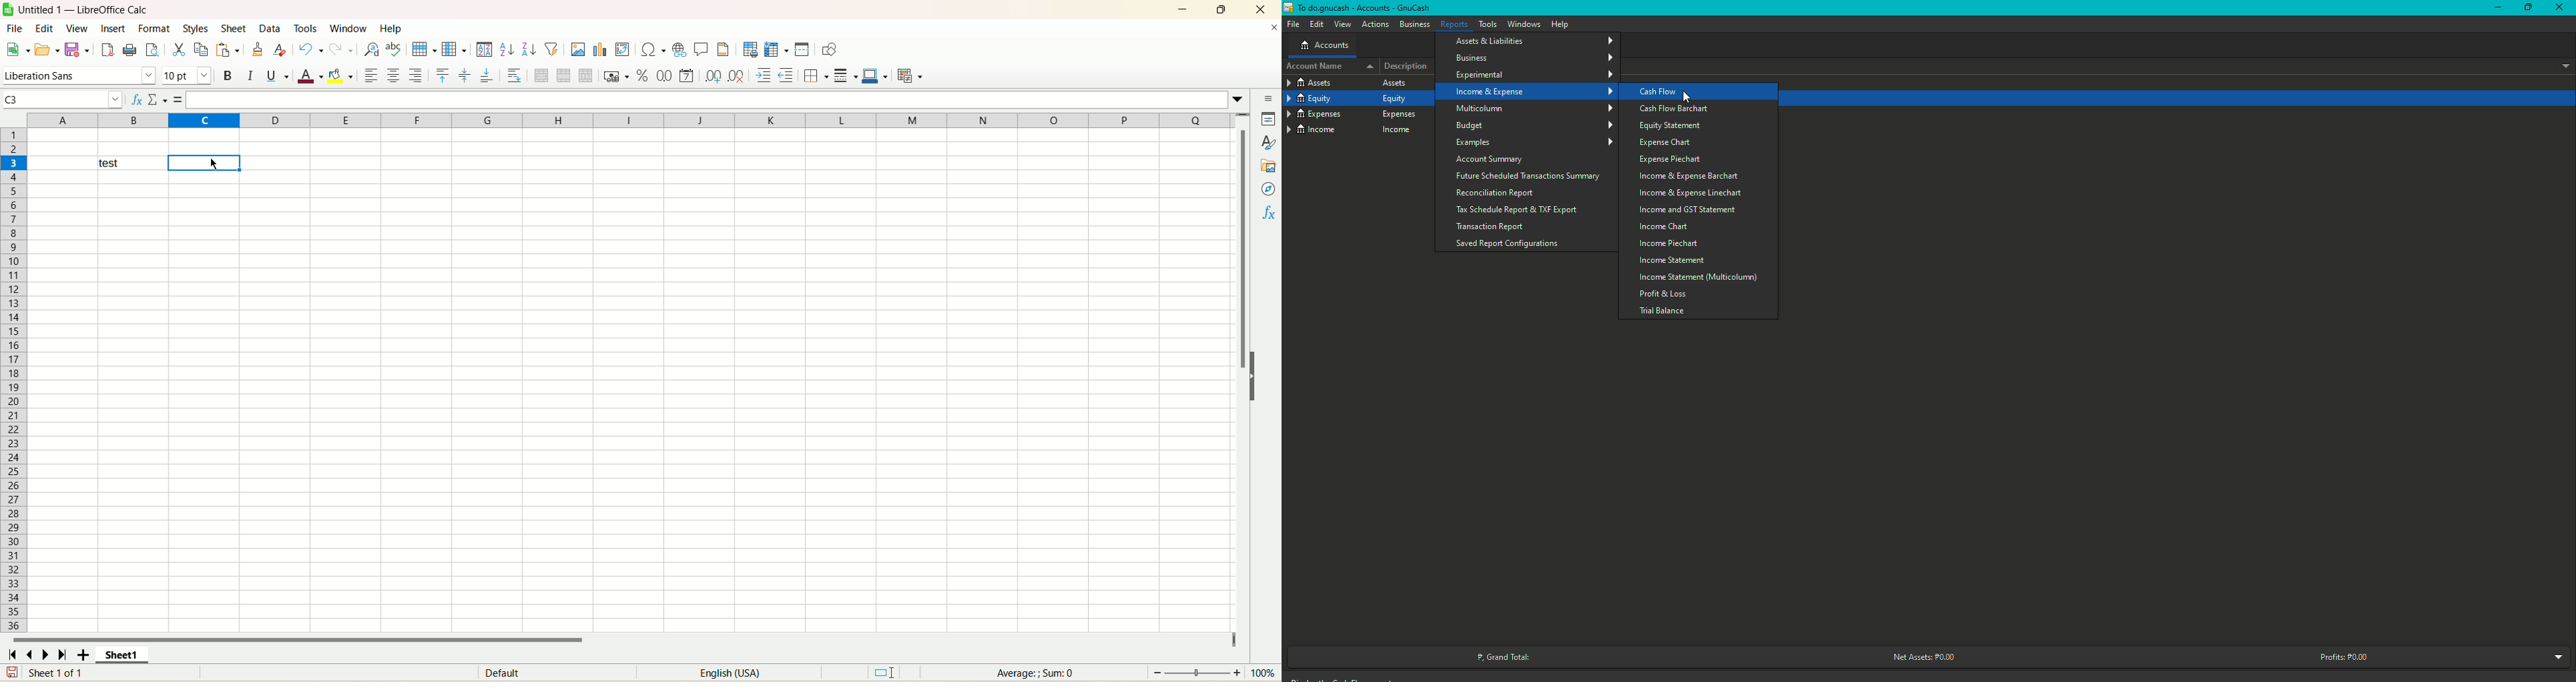 The width and height of the screenshot is (2576, 700). Describe the element at coordinates (2563, 65) in the screenshot. I see `Drop down` at that location.